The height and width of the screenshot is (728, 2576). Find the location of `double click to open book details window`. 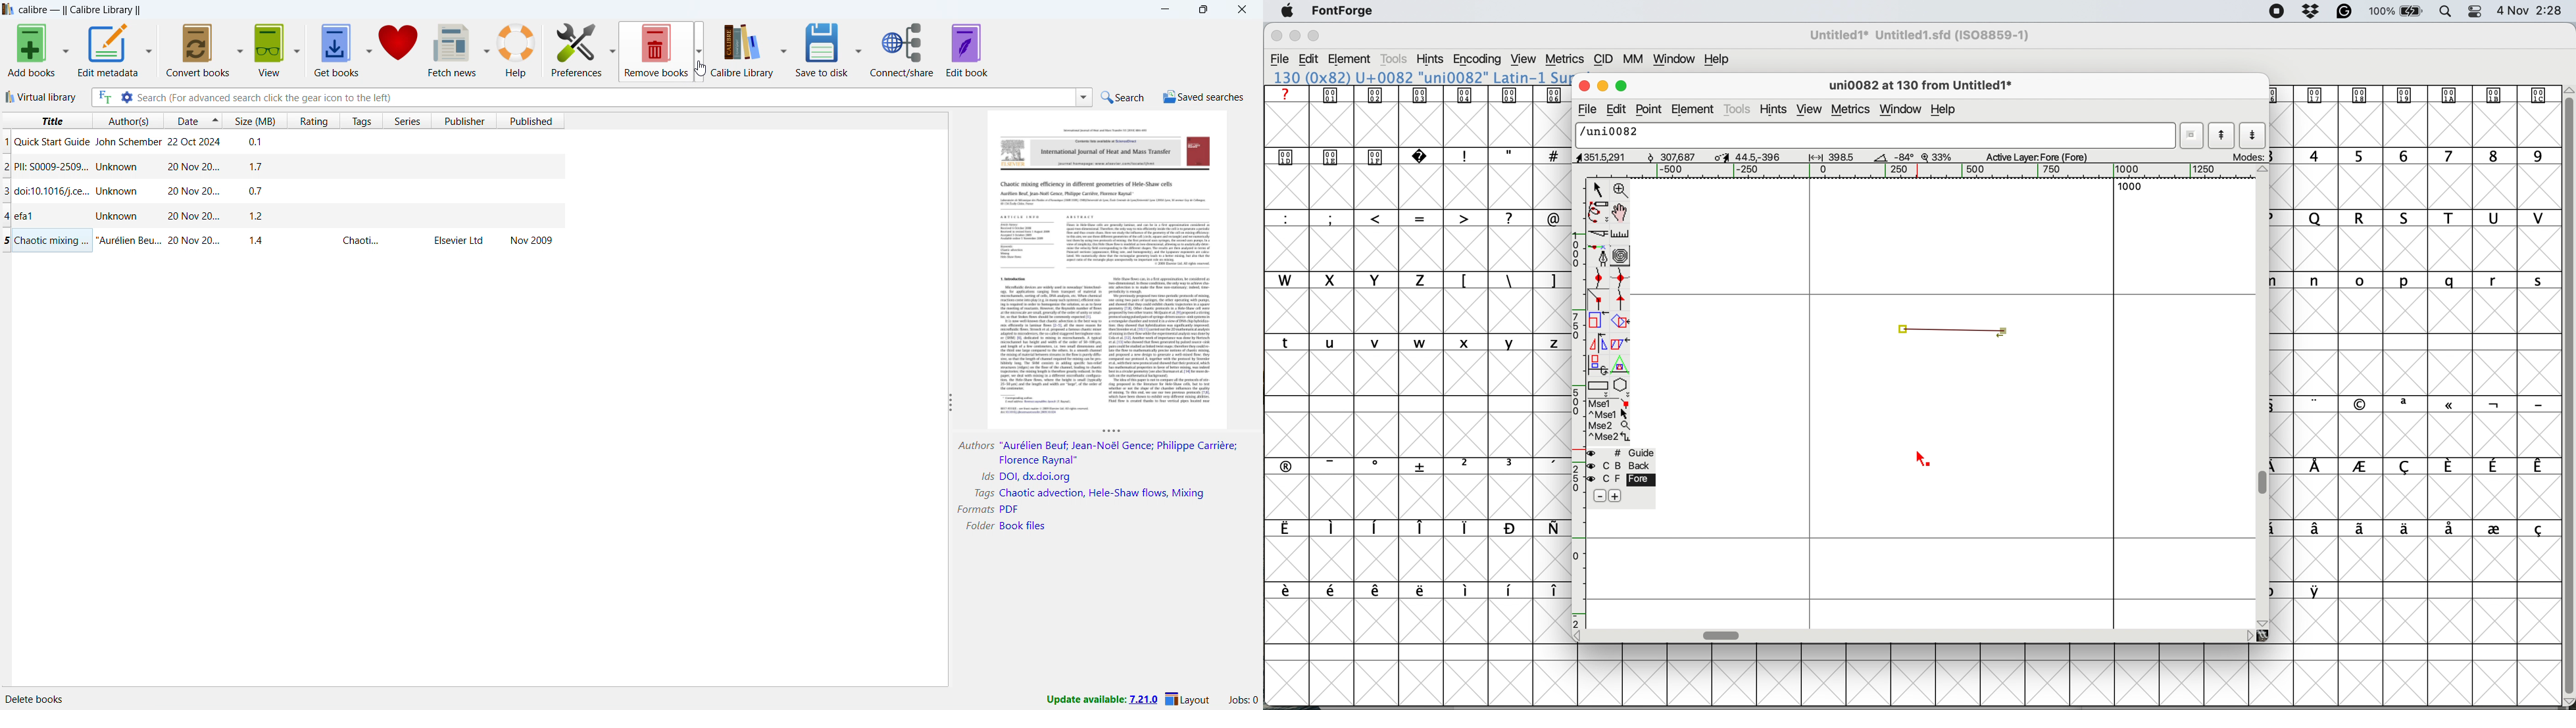

double click to open book details window is located at coordinates (1109, 268).